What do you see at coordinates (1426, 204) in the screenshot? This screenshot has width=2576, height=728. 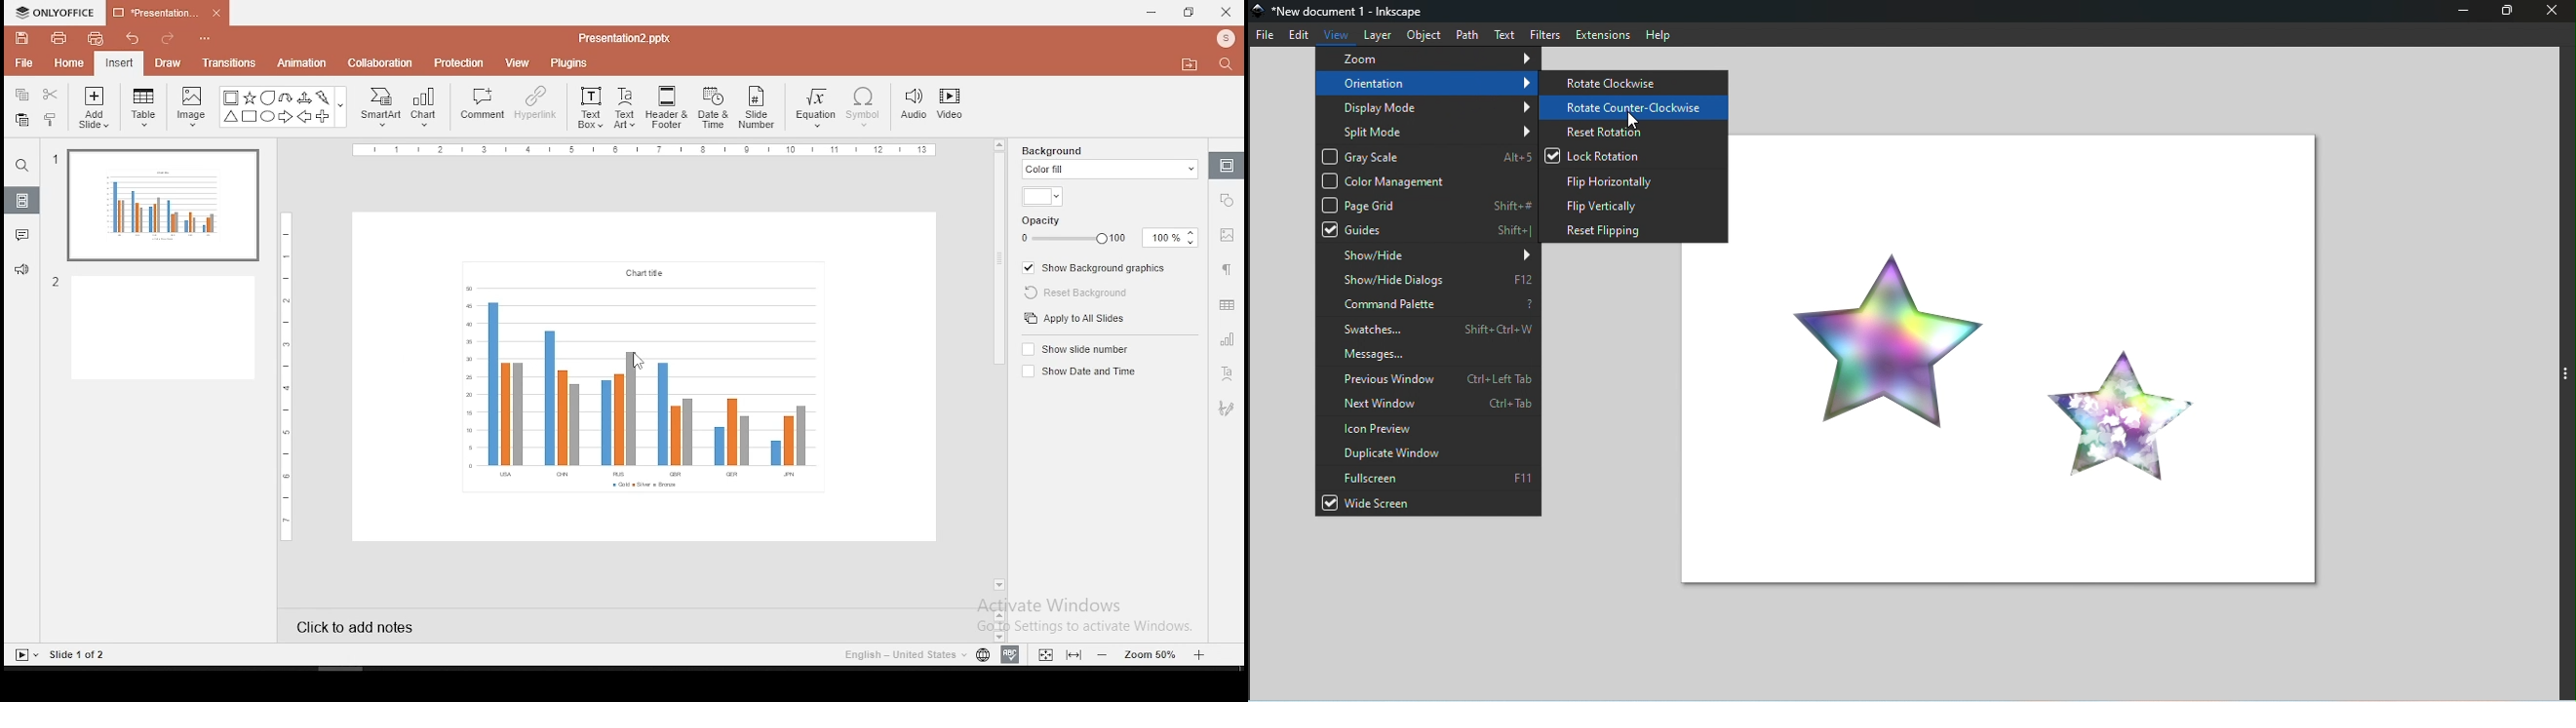 I see `Page grid` at bounding box center [1426, 204].